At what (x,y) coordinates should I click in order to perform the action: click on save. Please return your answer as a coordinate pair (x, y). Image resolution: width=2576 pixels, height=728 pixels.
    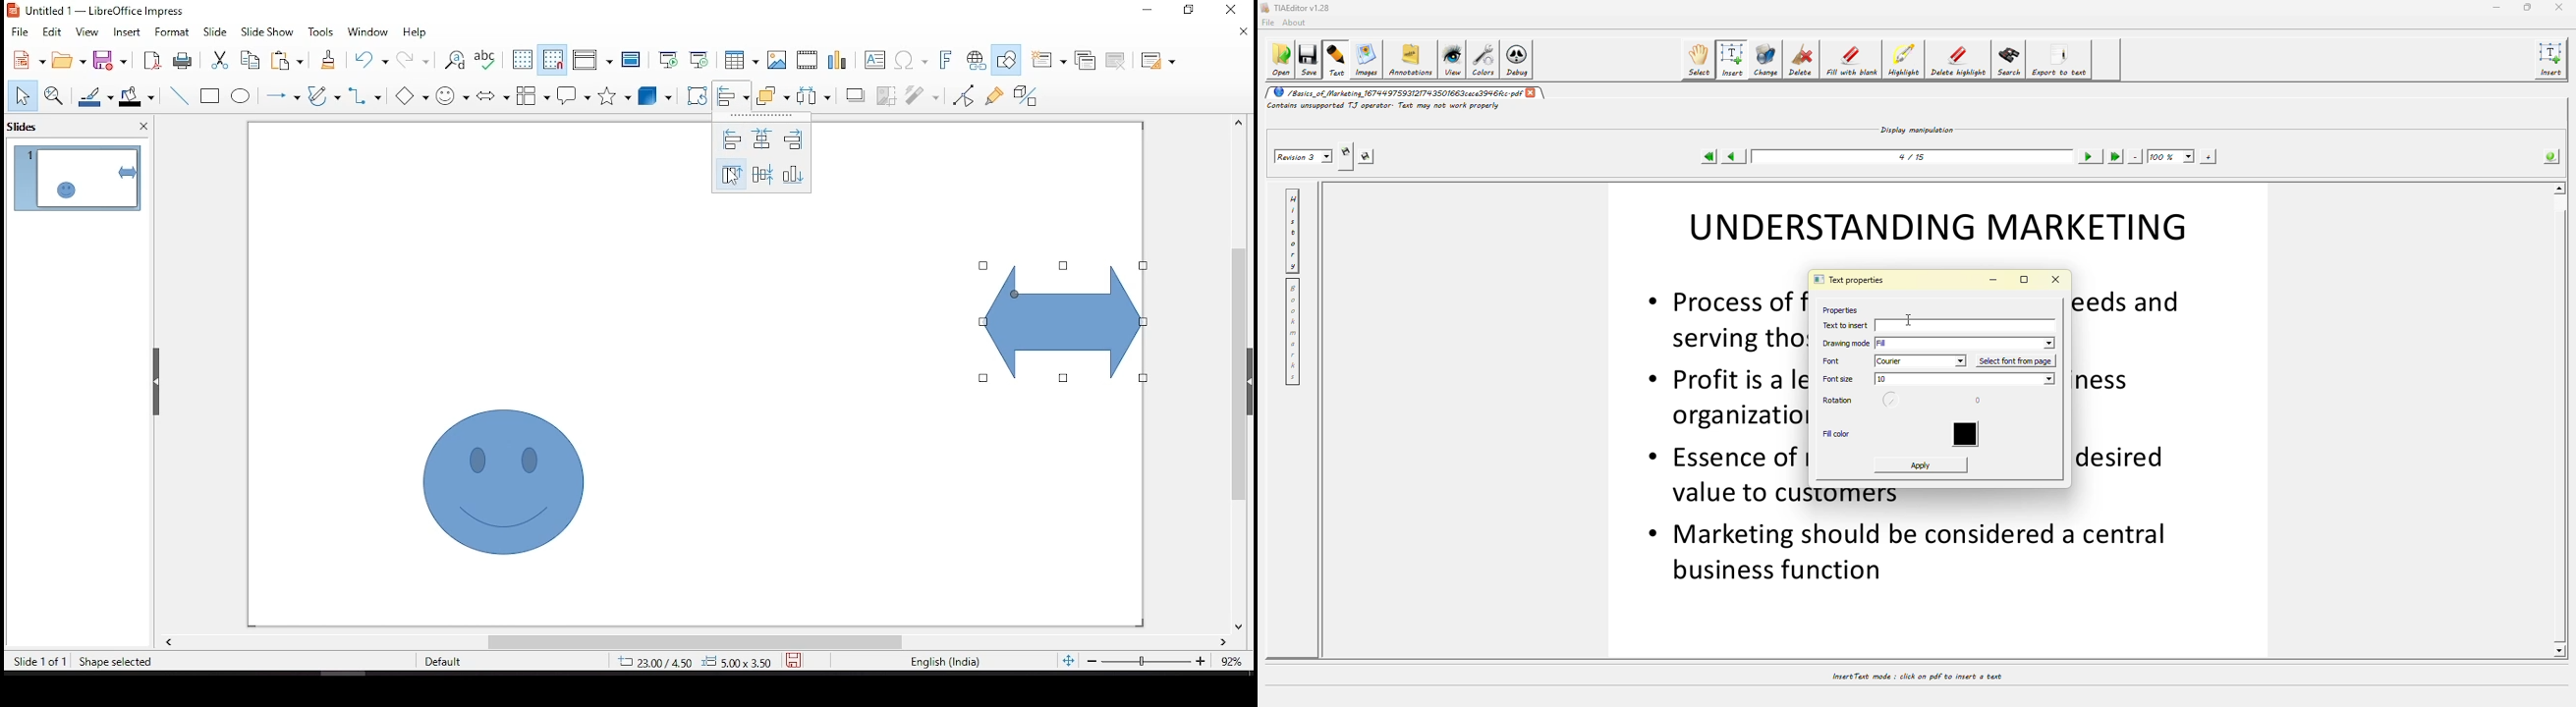
    Looking at the image, I should click on (113, 61).